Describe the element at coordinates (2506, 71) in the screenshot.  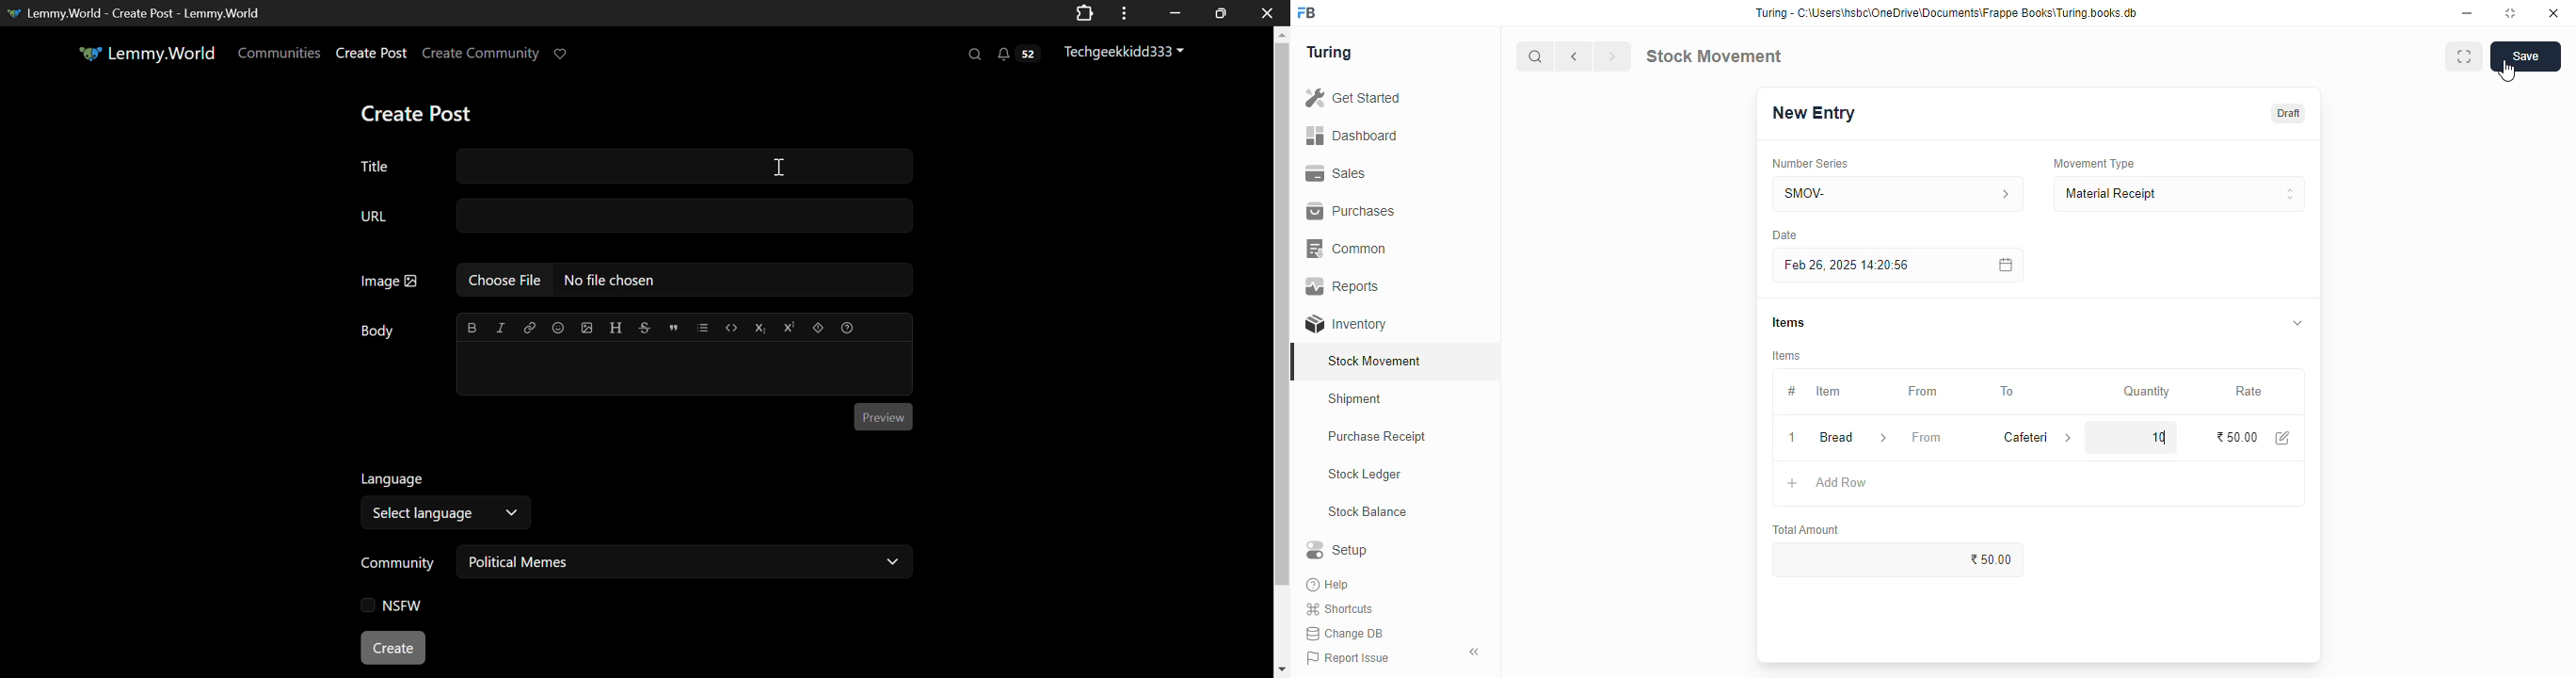
I see `cursor` at that location.